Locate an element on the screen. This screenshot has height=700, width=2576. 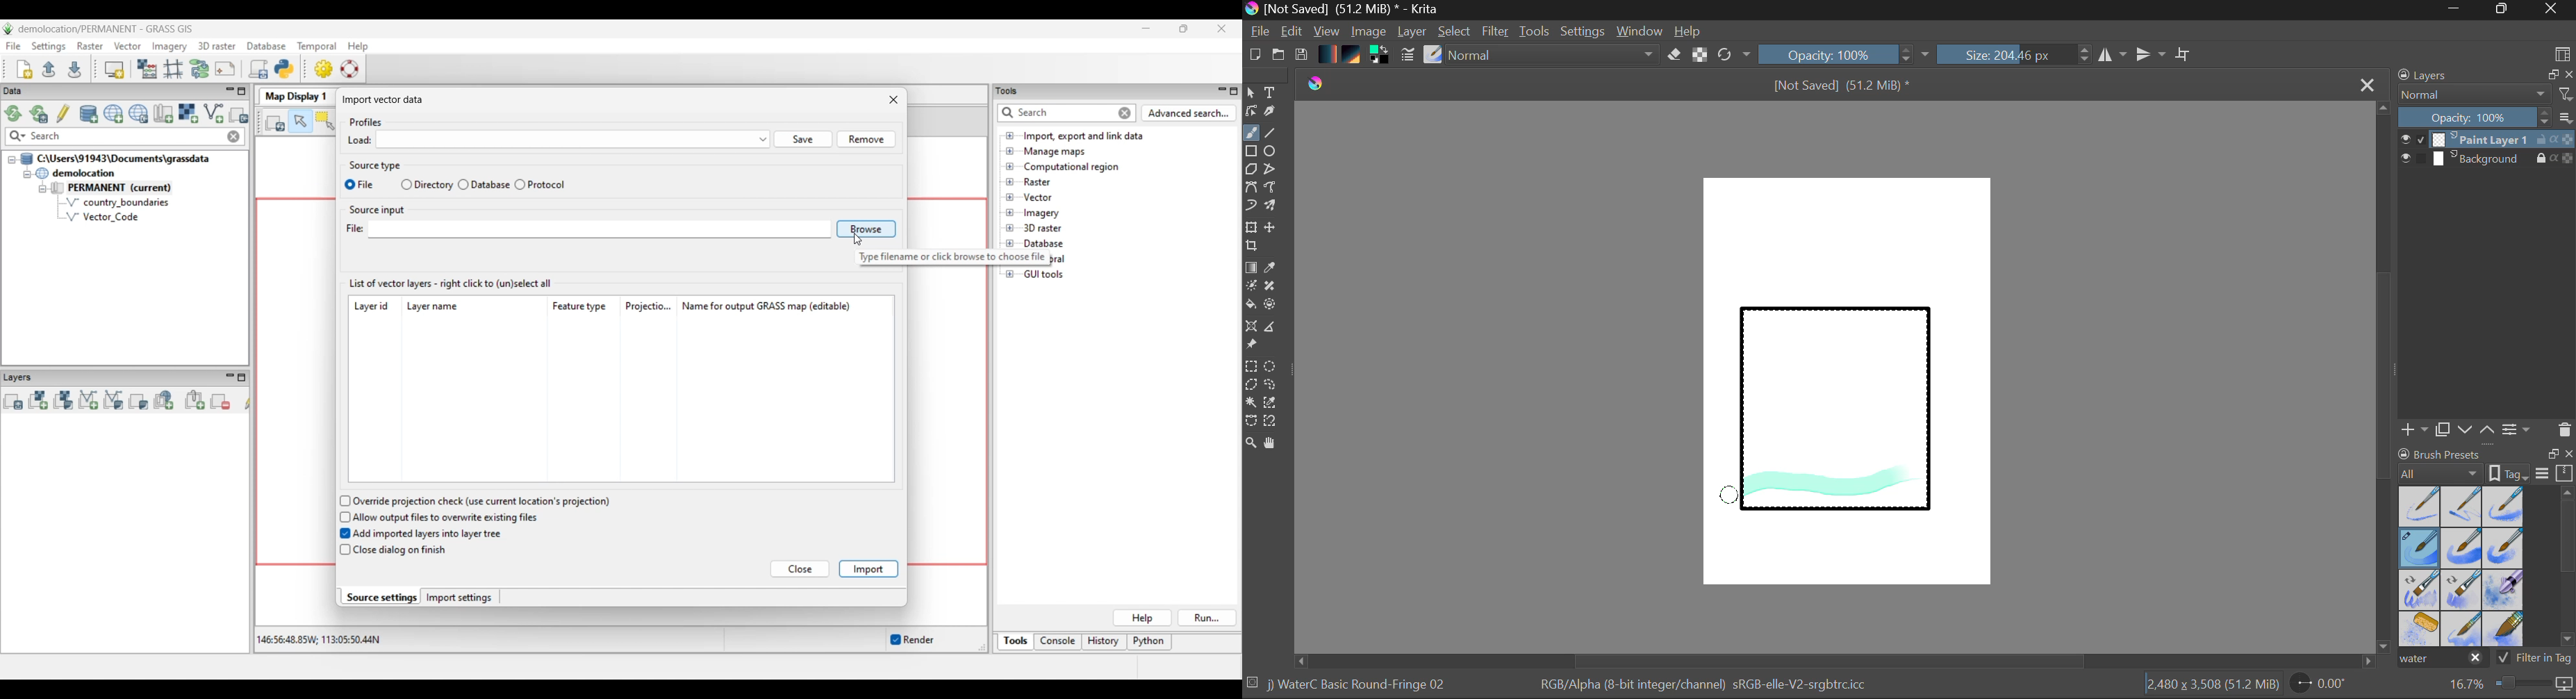
Fill Gradient is located at coordinates (1251, 267).